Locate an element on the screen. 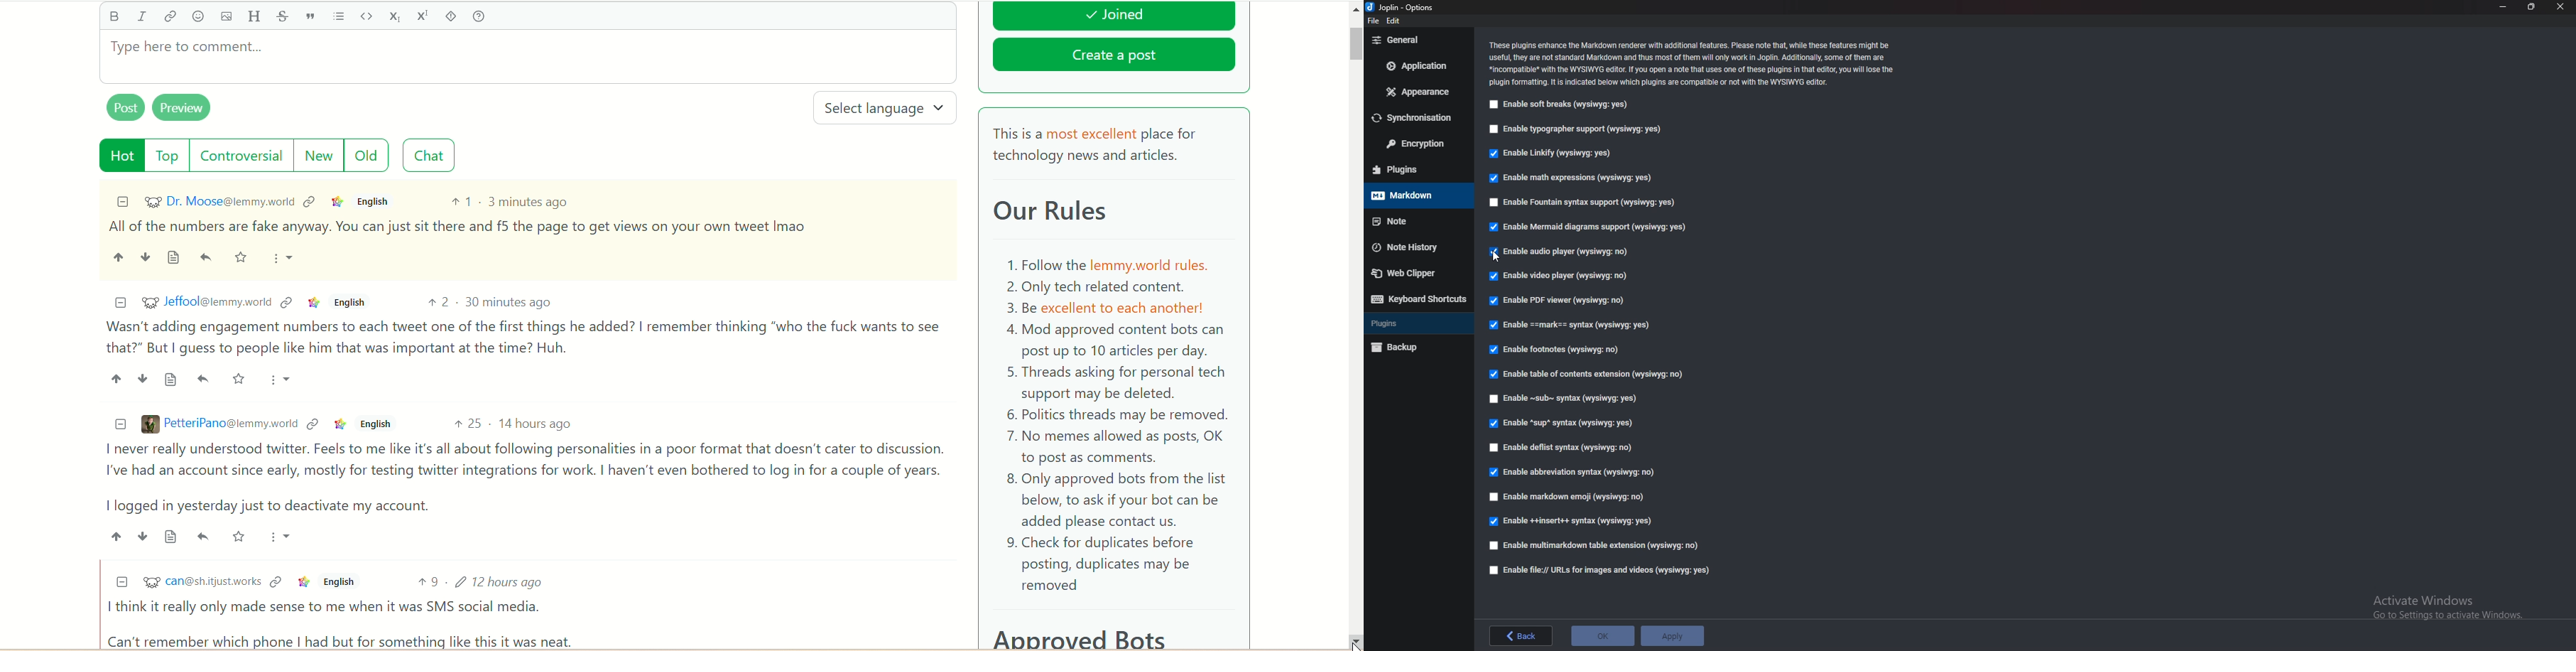 This screenshot has height=672, width=2576. chat is located at coordinates (429, 156).